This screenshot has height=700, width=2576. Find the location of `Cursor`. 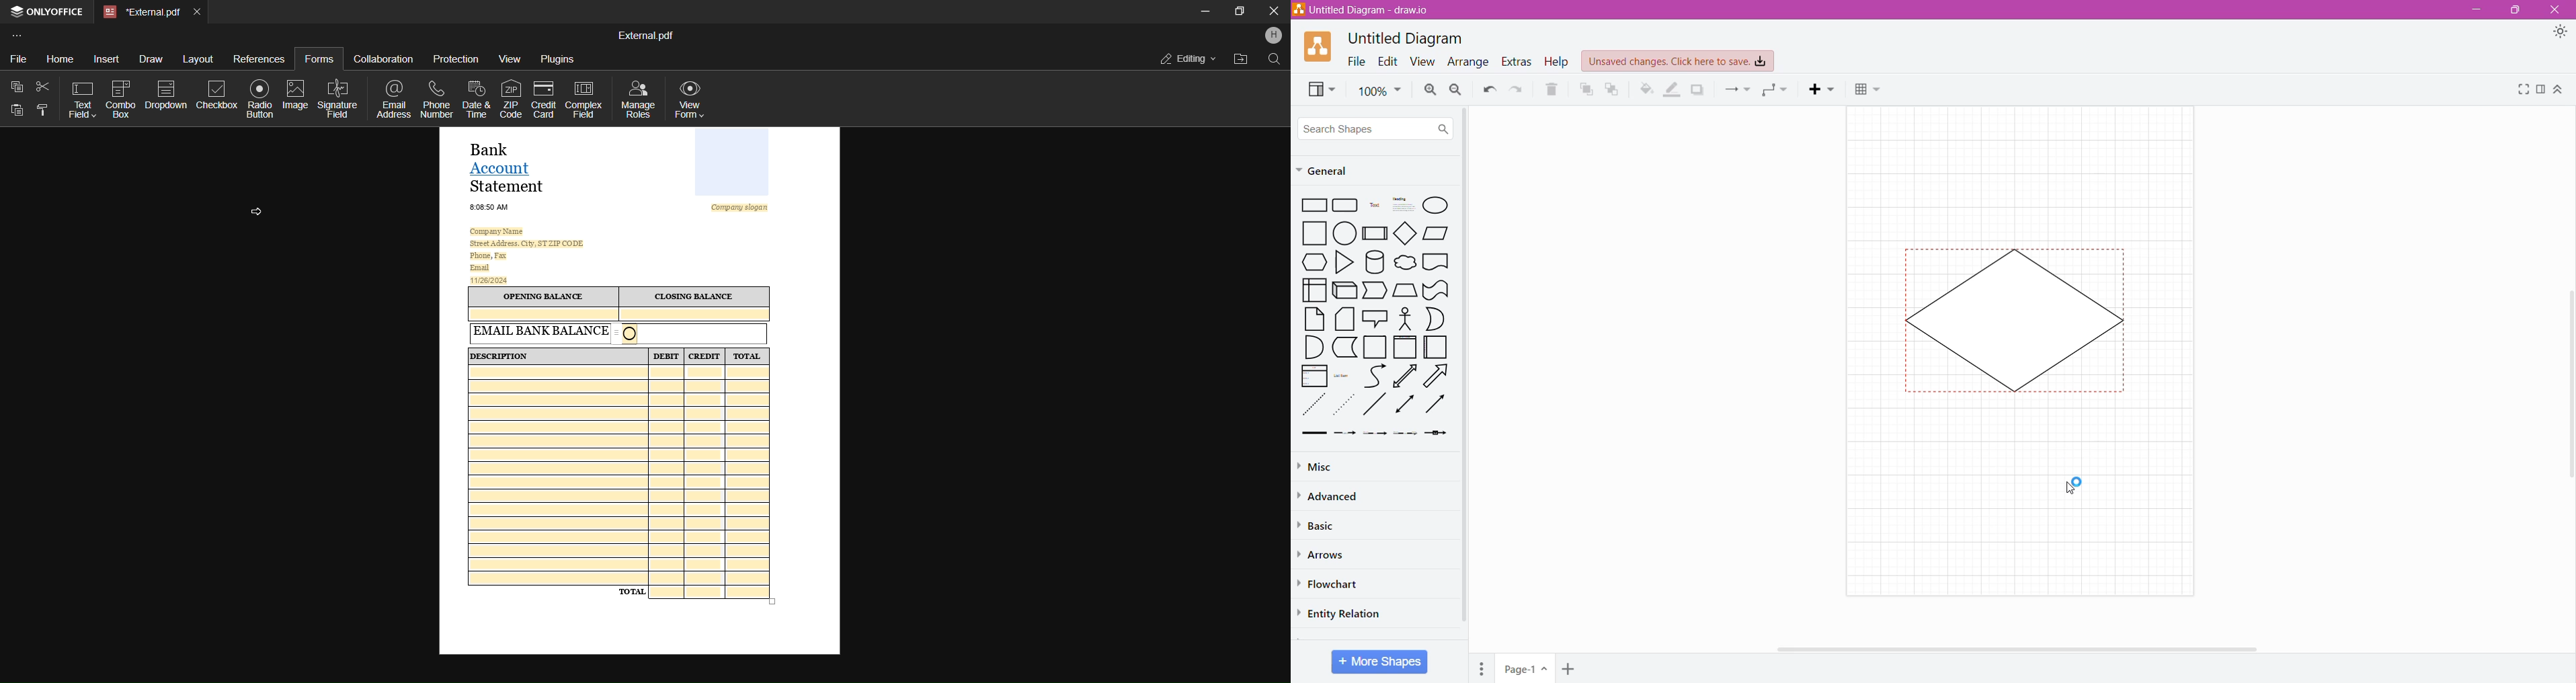

Cursor is located at coordinates (2072, 491).